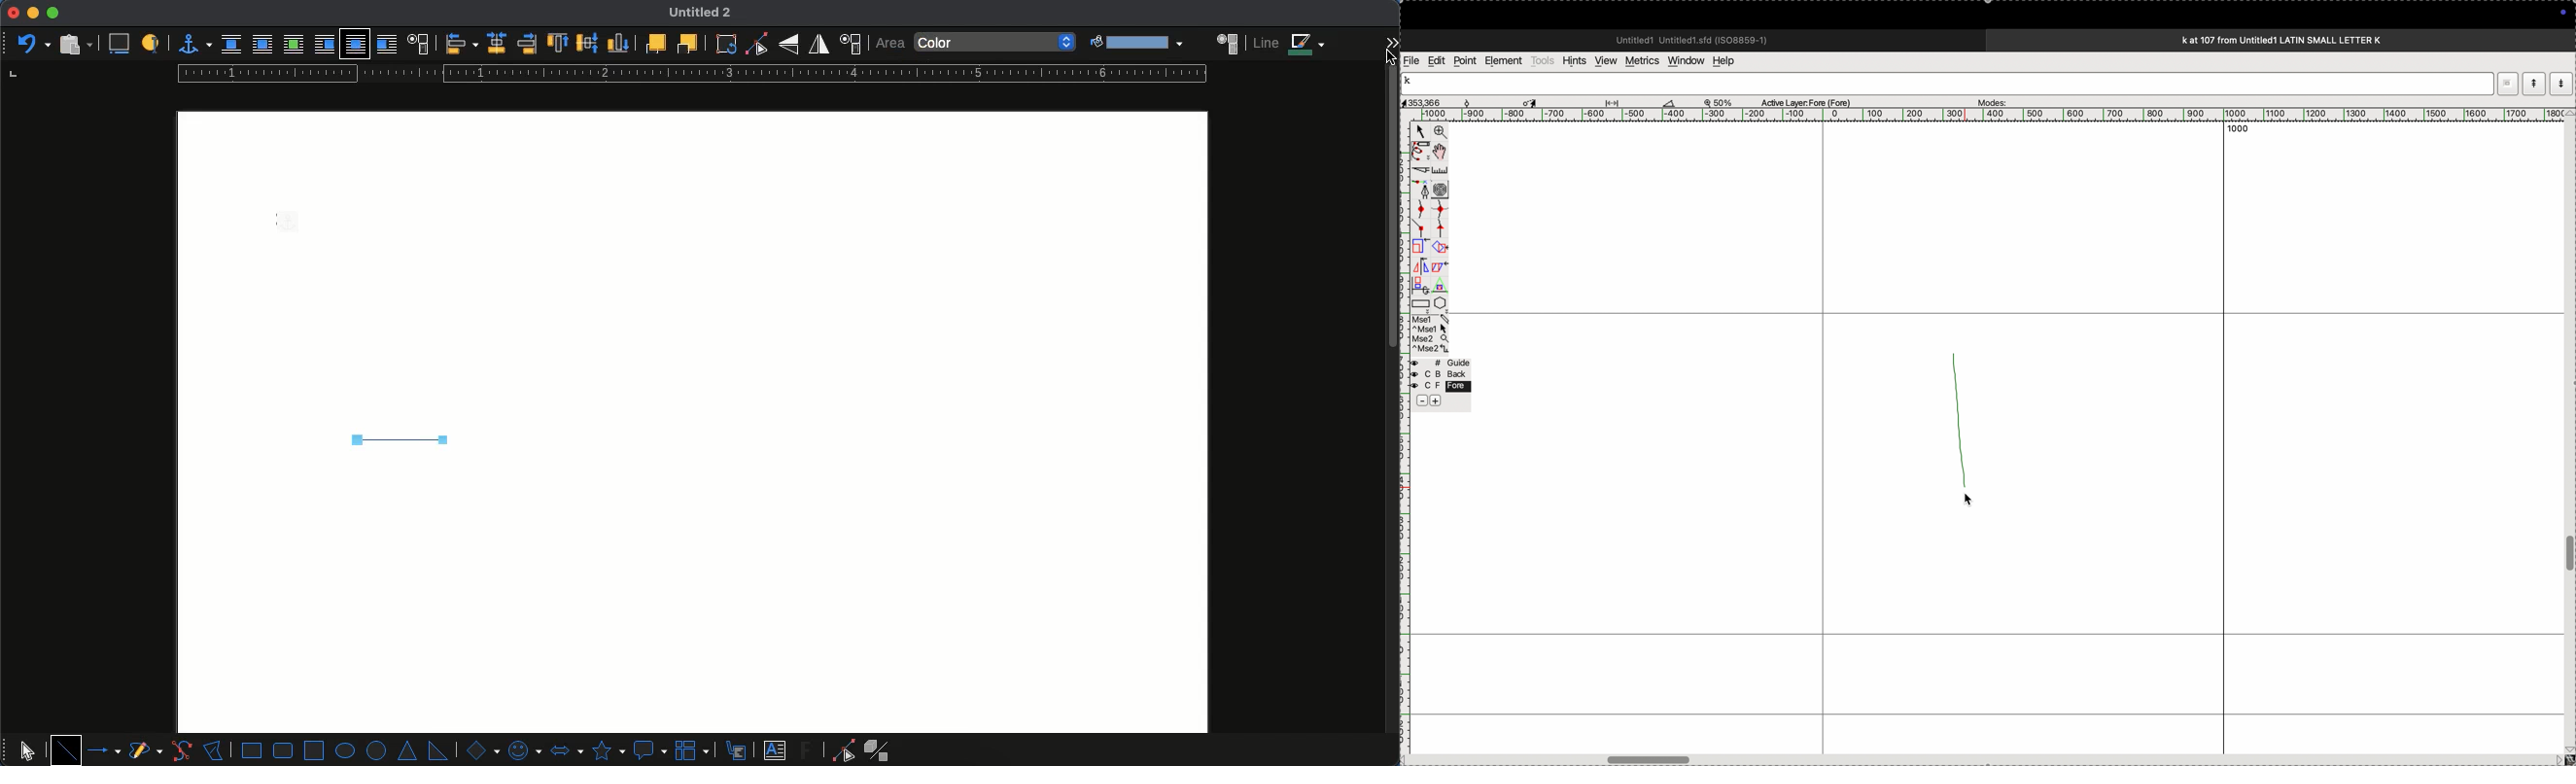 The height and width of the screenshot is (784, 2576). What do you see at coordinates (527, 44) in the screenshot?
I see `right` at bounding box center [527, 44].